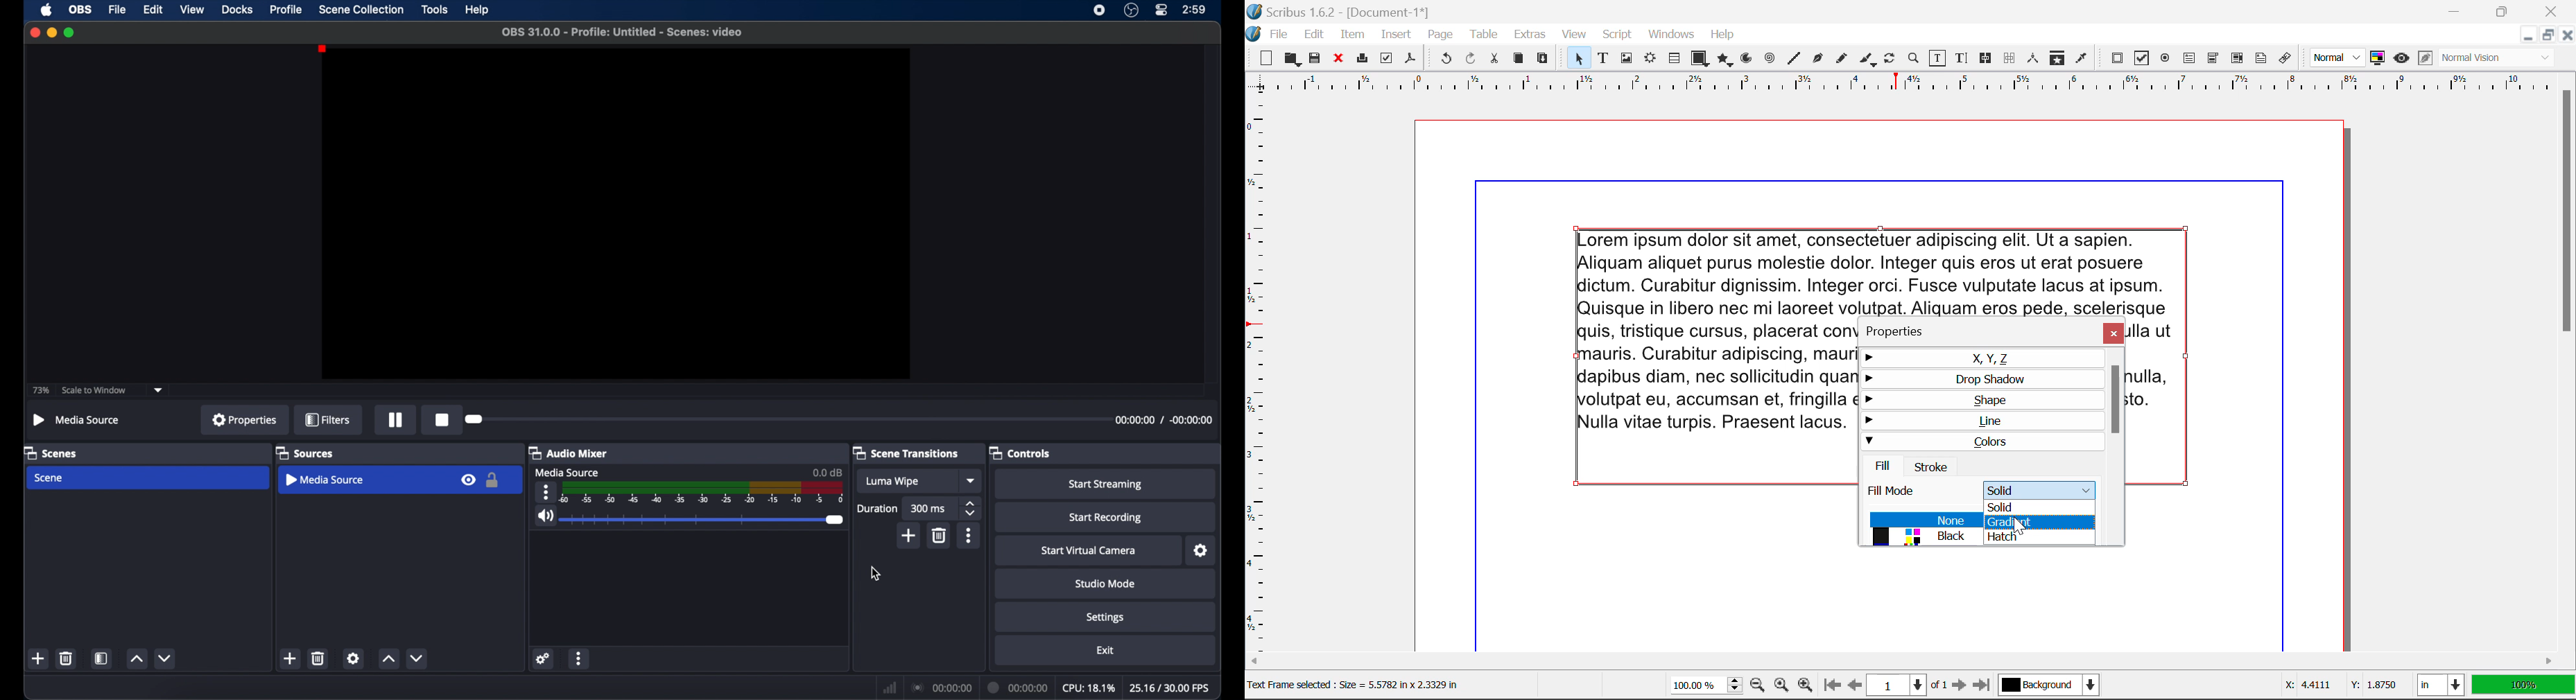  Describe the element at coordinates (2034, 58) in the screenshot. I see `Measurements` at that location.